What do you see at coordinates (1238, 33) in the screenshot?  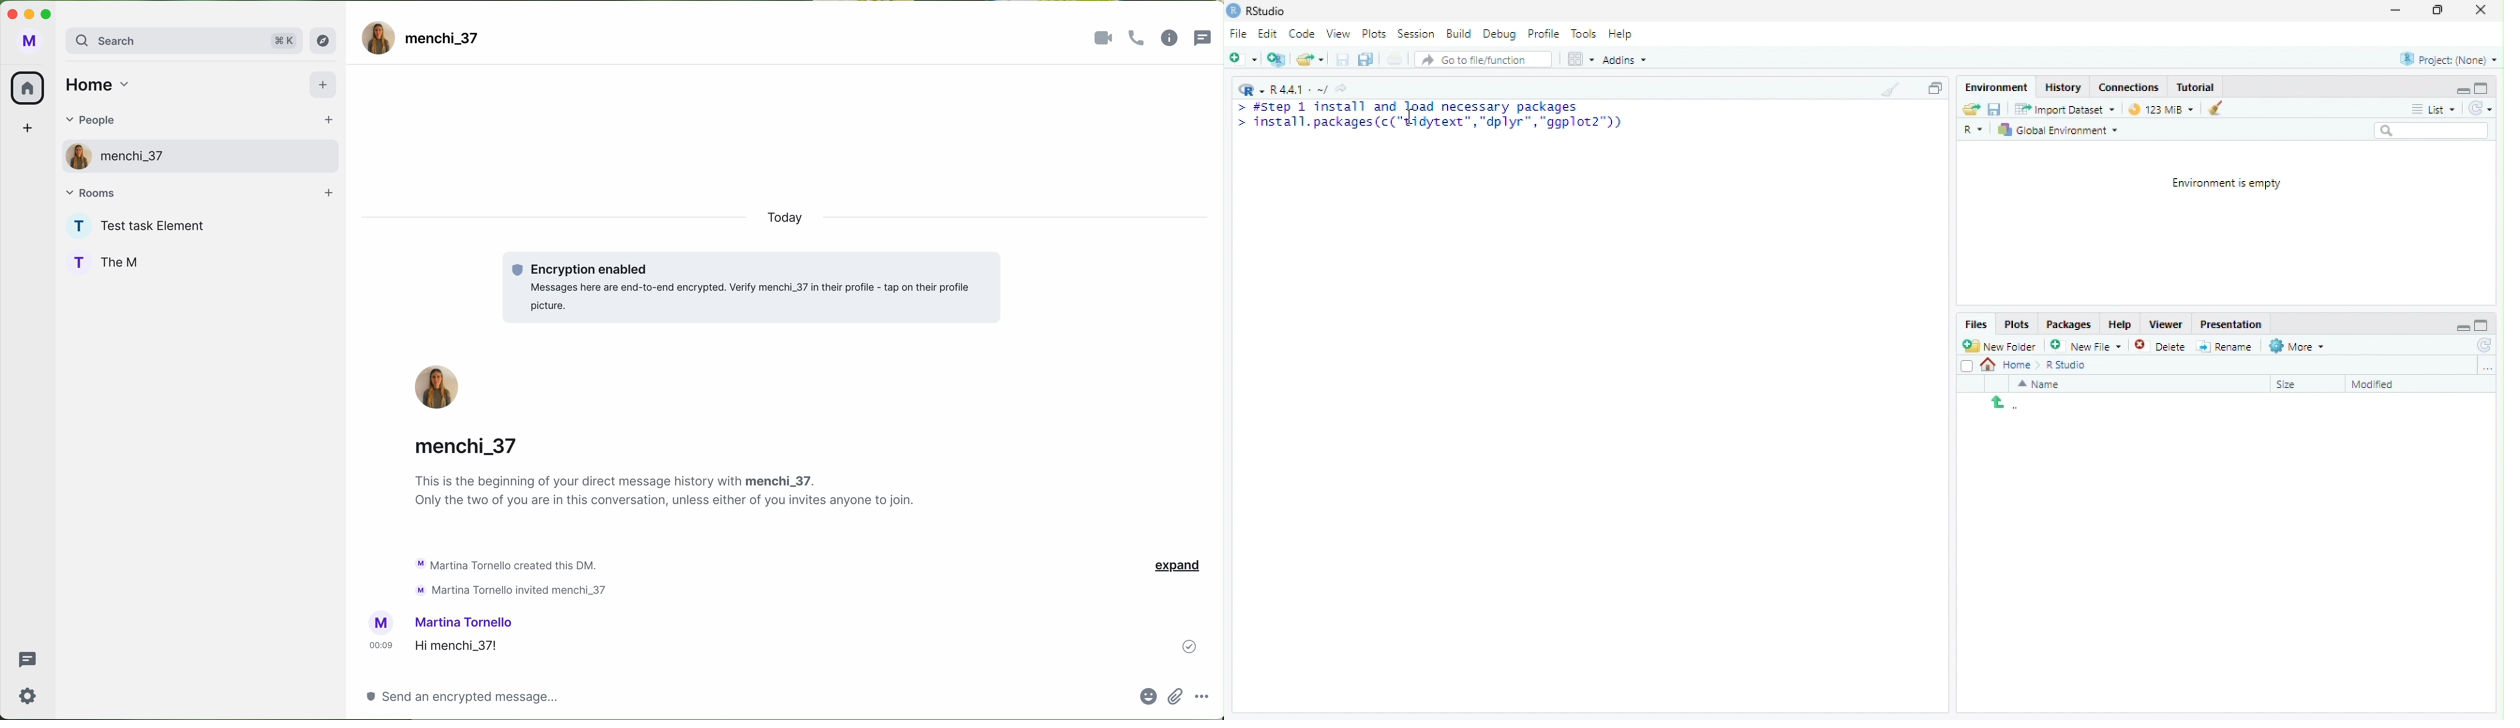 I see `File` at bounding box center [1238, 33].